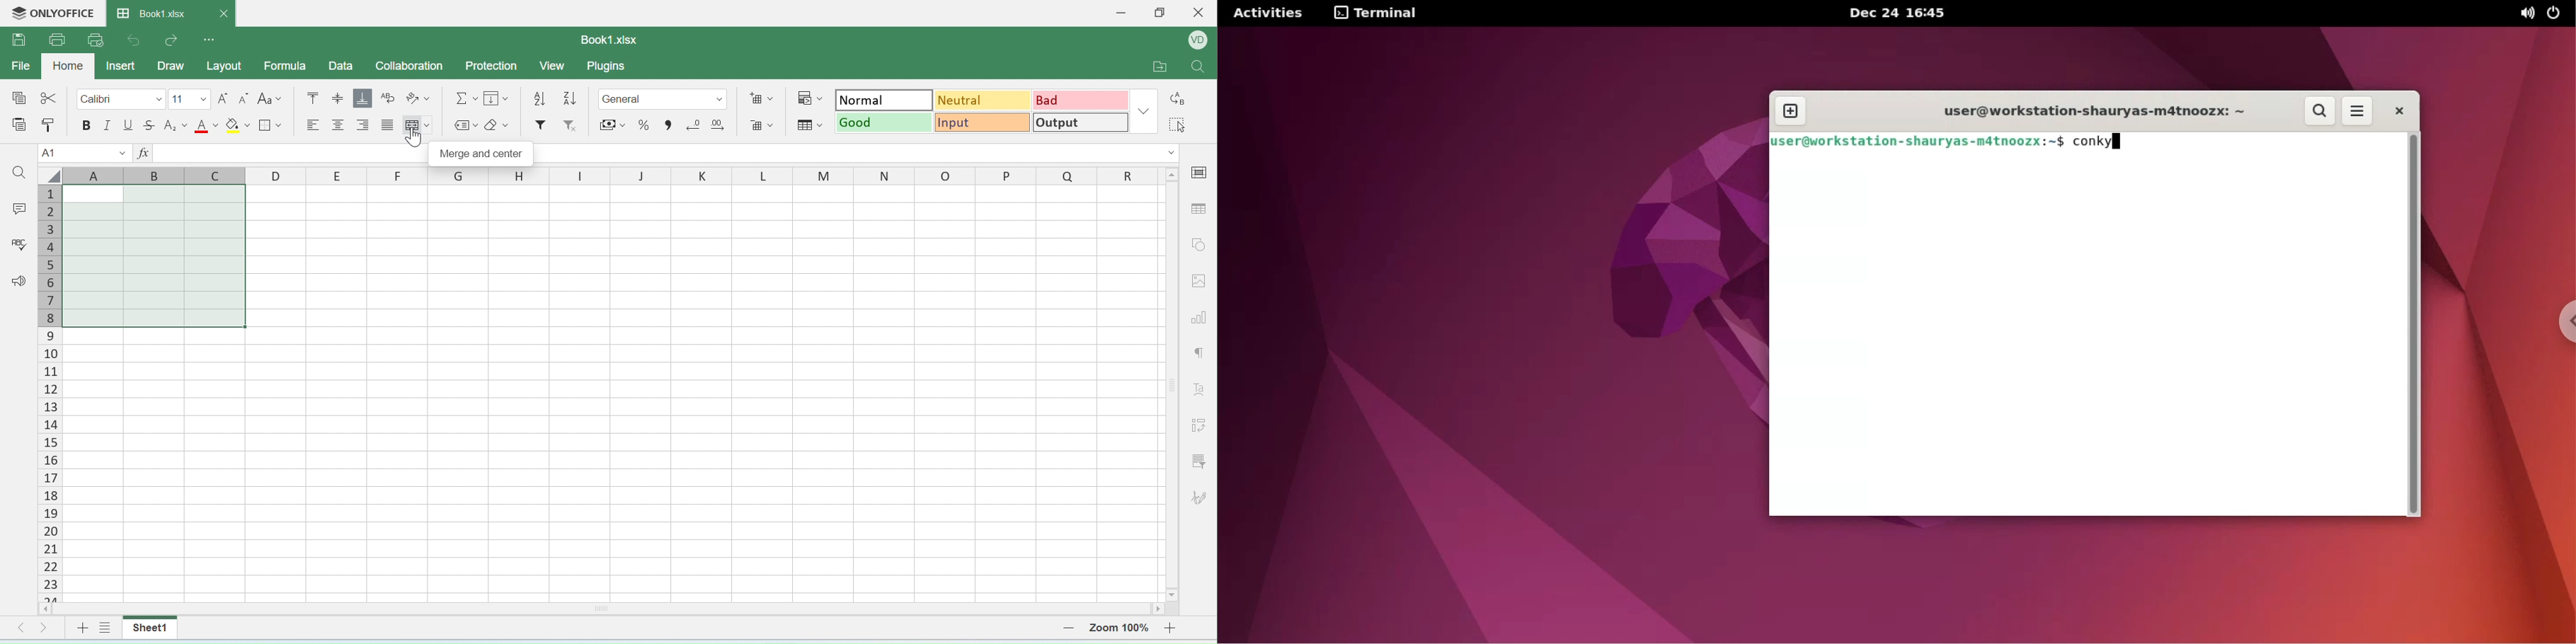 This screenshot has width=2576, height=644. I want to click on cell settings, so click(1202, 175).